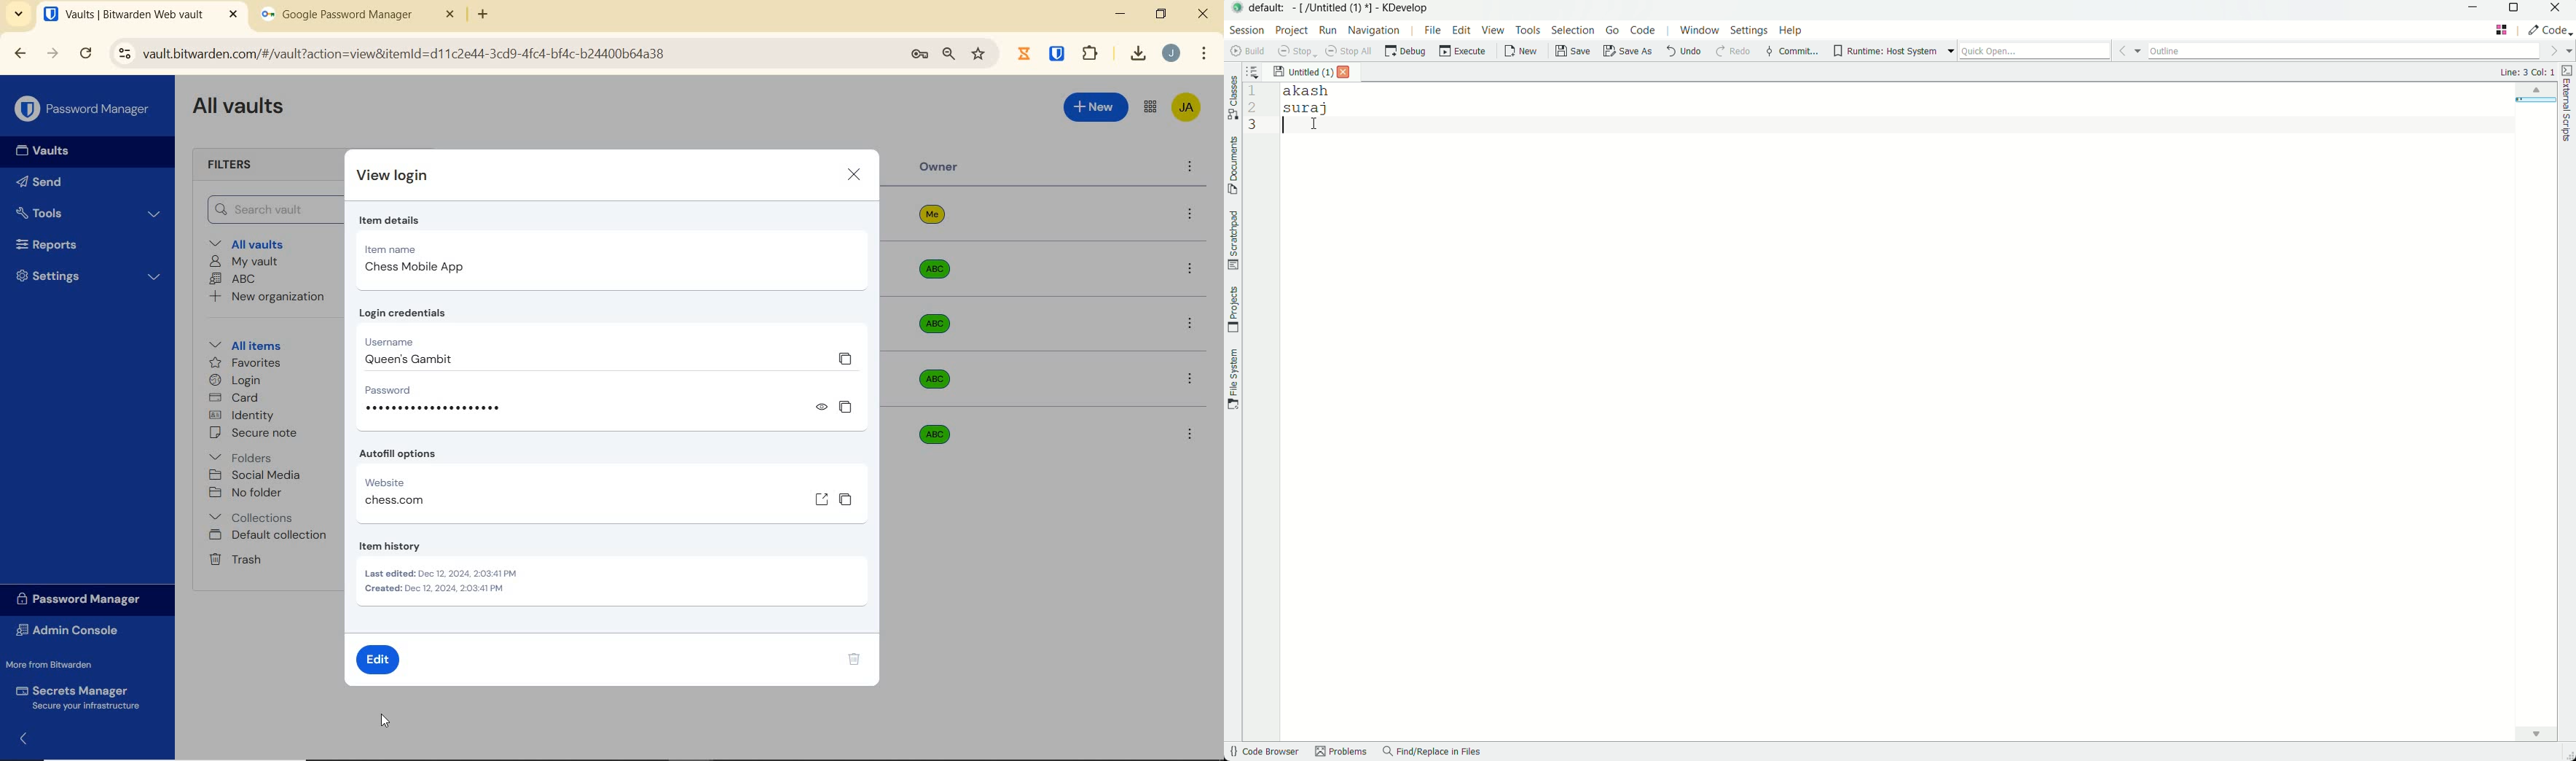  What do you see at coordinates (938, 276) in the screenshot?
I see `Owner organization` at bounding box center [938, 276].